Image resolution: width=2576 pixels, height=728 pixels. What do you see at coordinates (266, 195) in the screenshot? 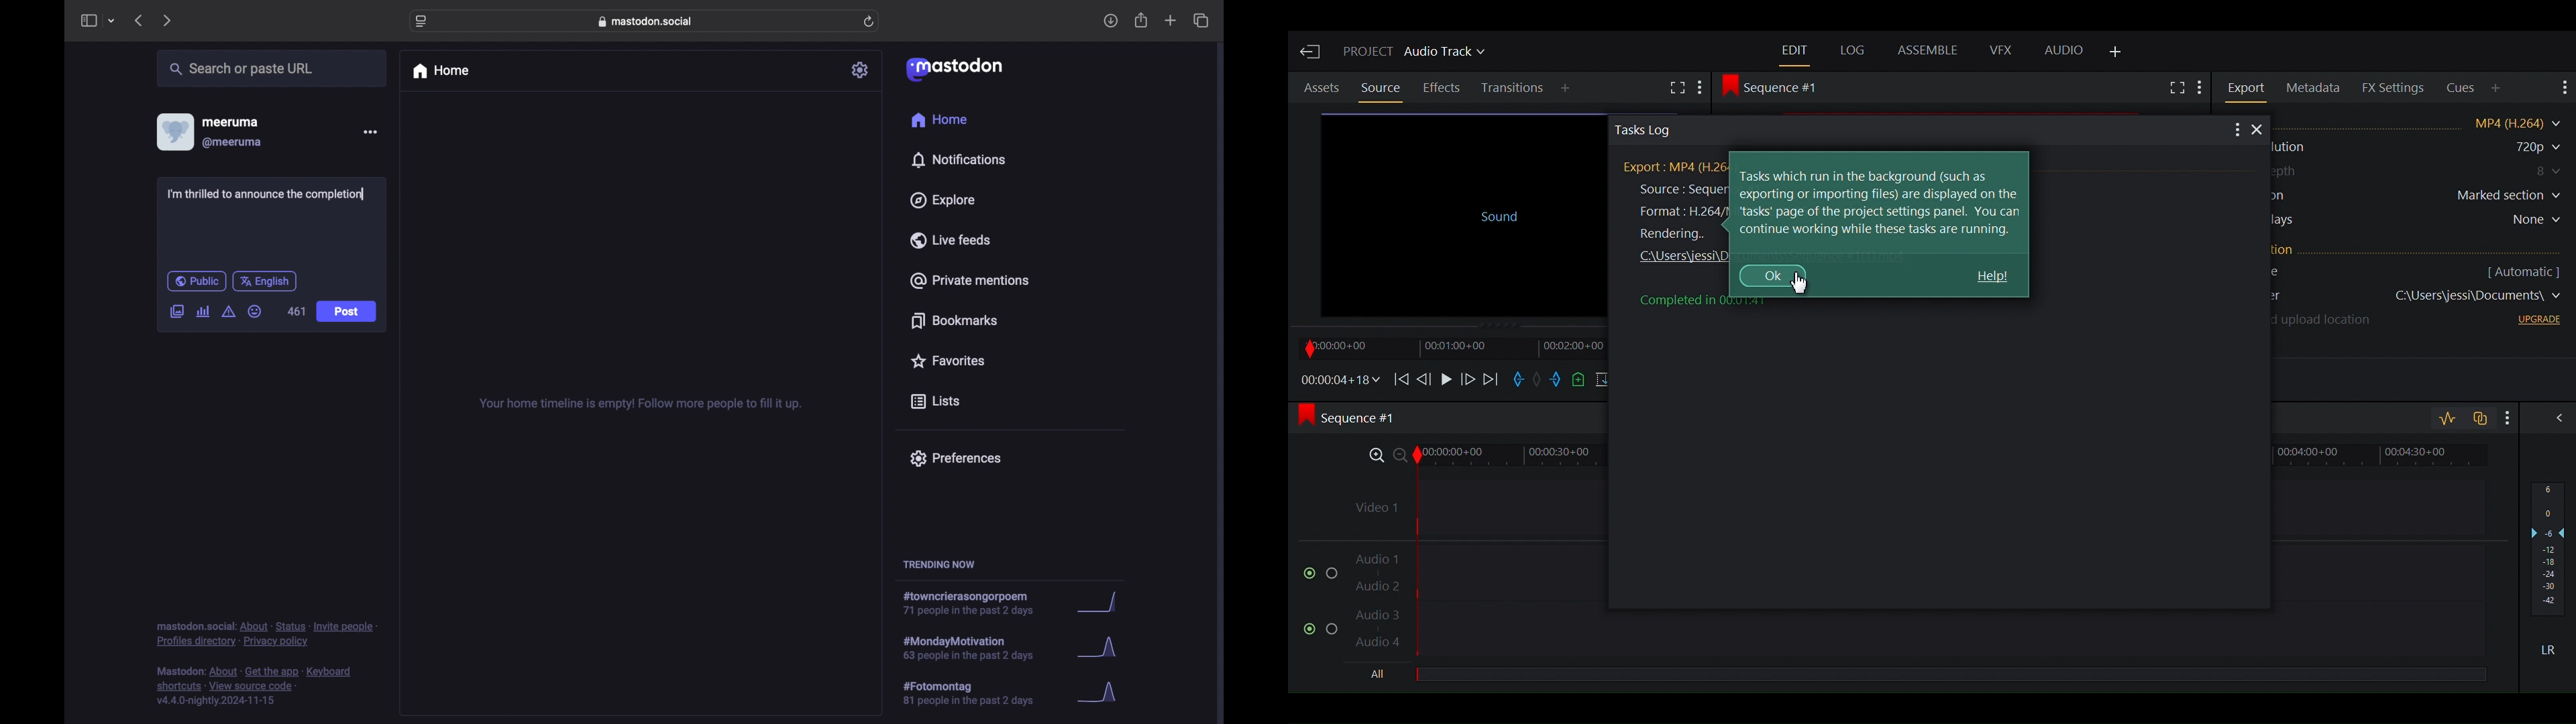
I see `I'm thrilled to announce the completion` at bounding box center [266, 195].